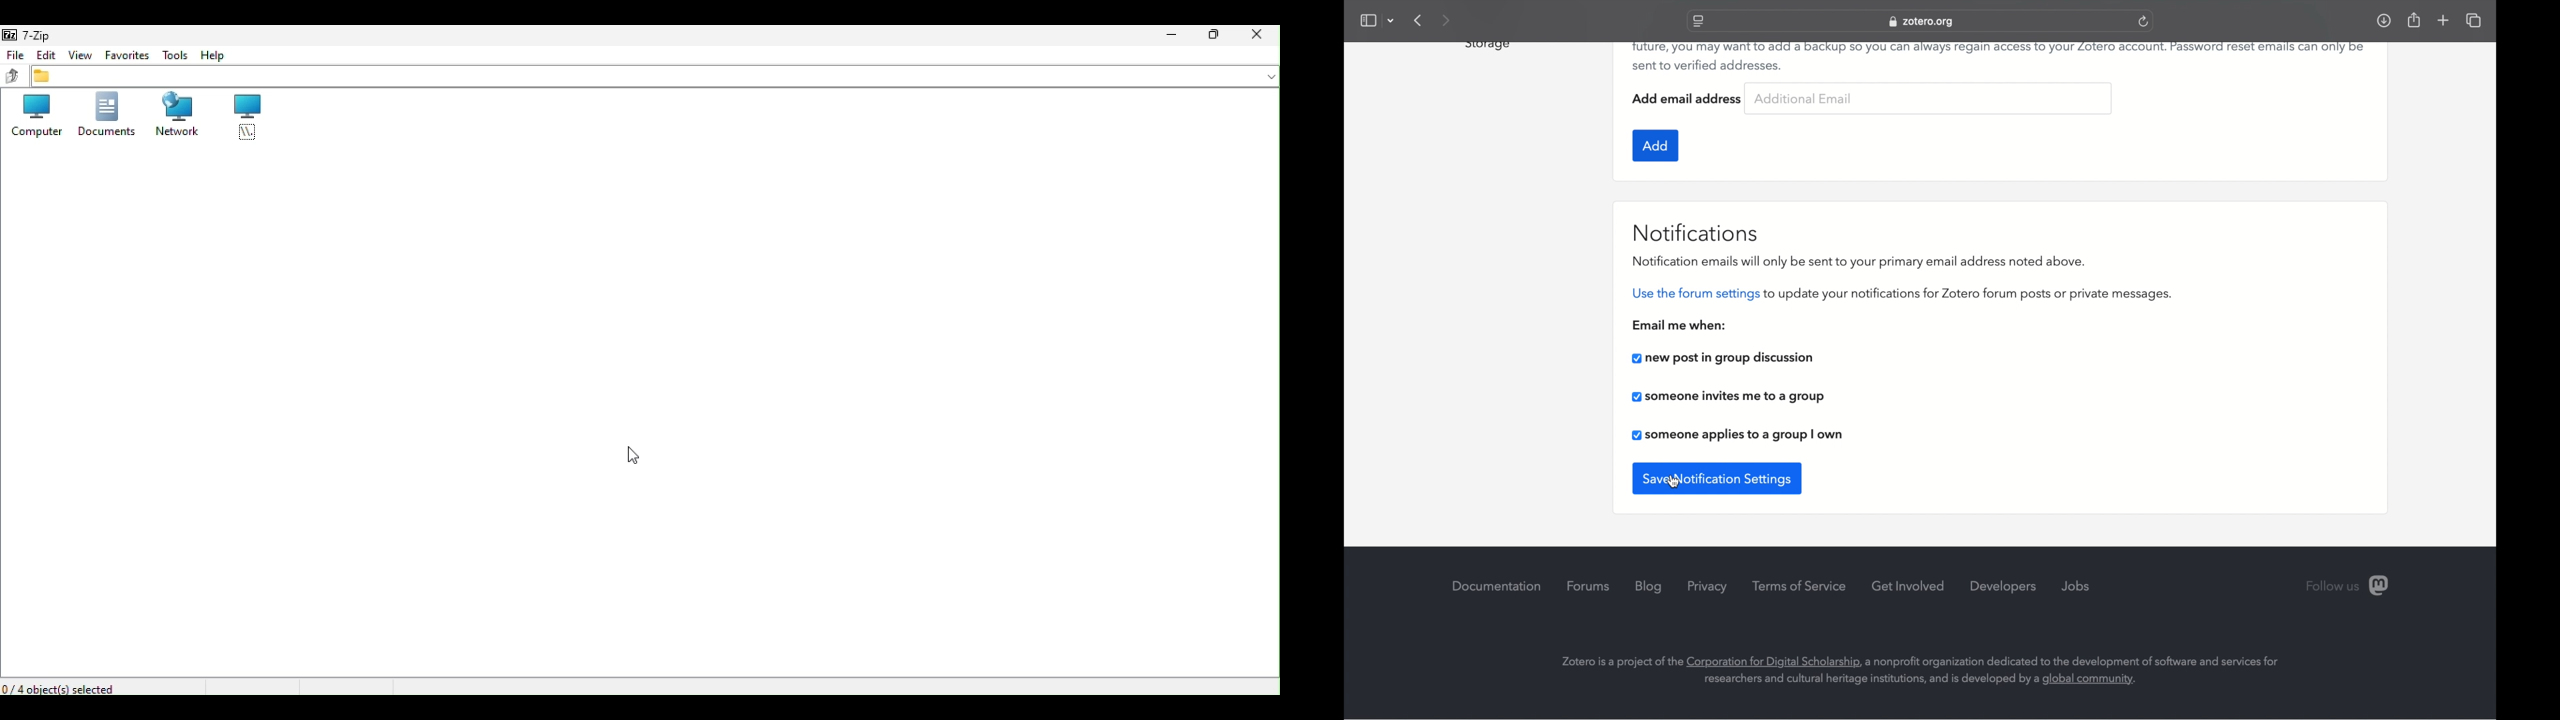 This screenshot has width=2576, height=728. What do you see at coordinates (1697, 22) in the screenshot?
I see `website settings` at bounding box center [1697, 22].